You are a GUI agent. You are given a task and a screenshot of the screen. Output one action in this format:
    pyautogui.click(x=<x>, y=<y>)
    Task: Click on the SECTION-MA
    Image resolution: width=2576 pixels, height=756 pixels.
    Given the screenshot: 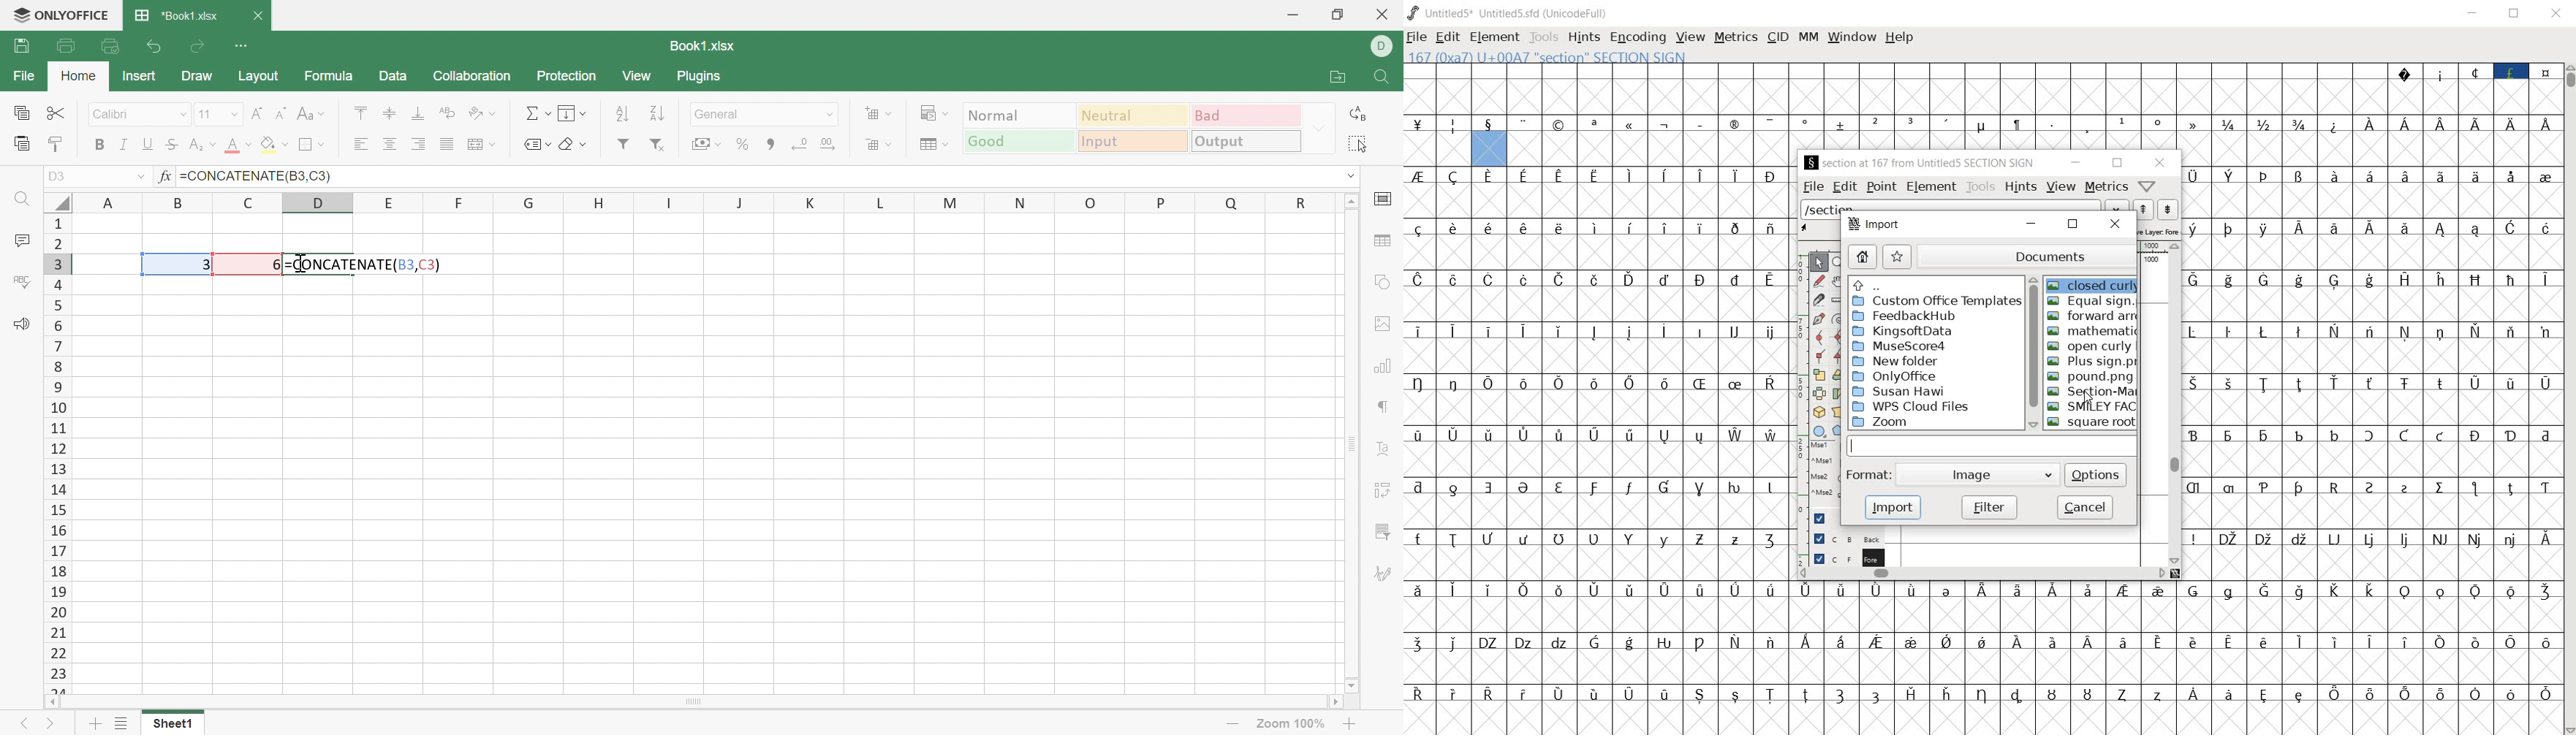 What is the action you would take?
    pyautogui.click(x=2091, y=393)
    